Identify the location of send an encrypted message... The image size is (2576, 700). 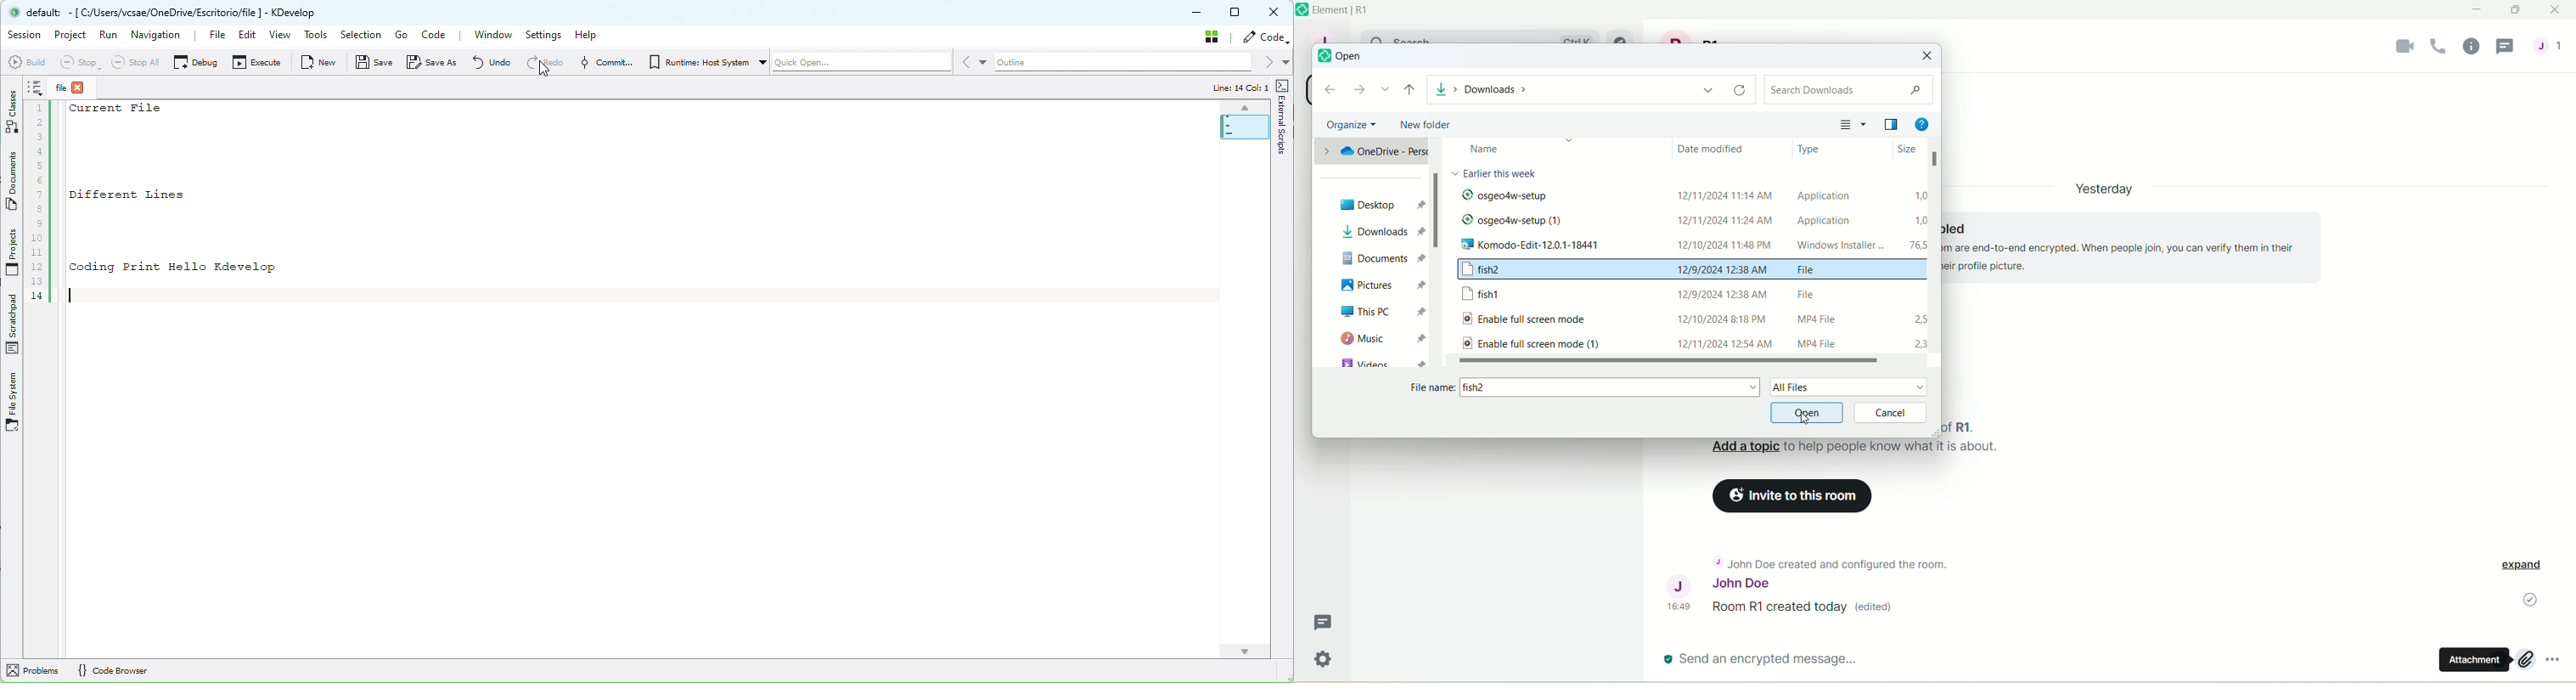
(1761, 658).